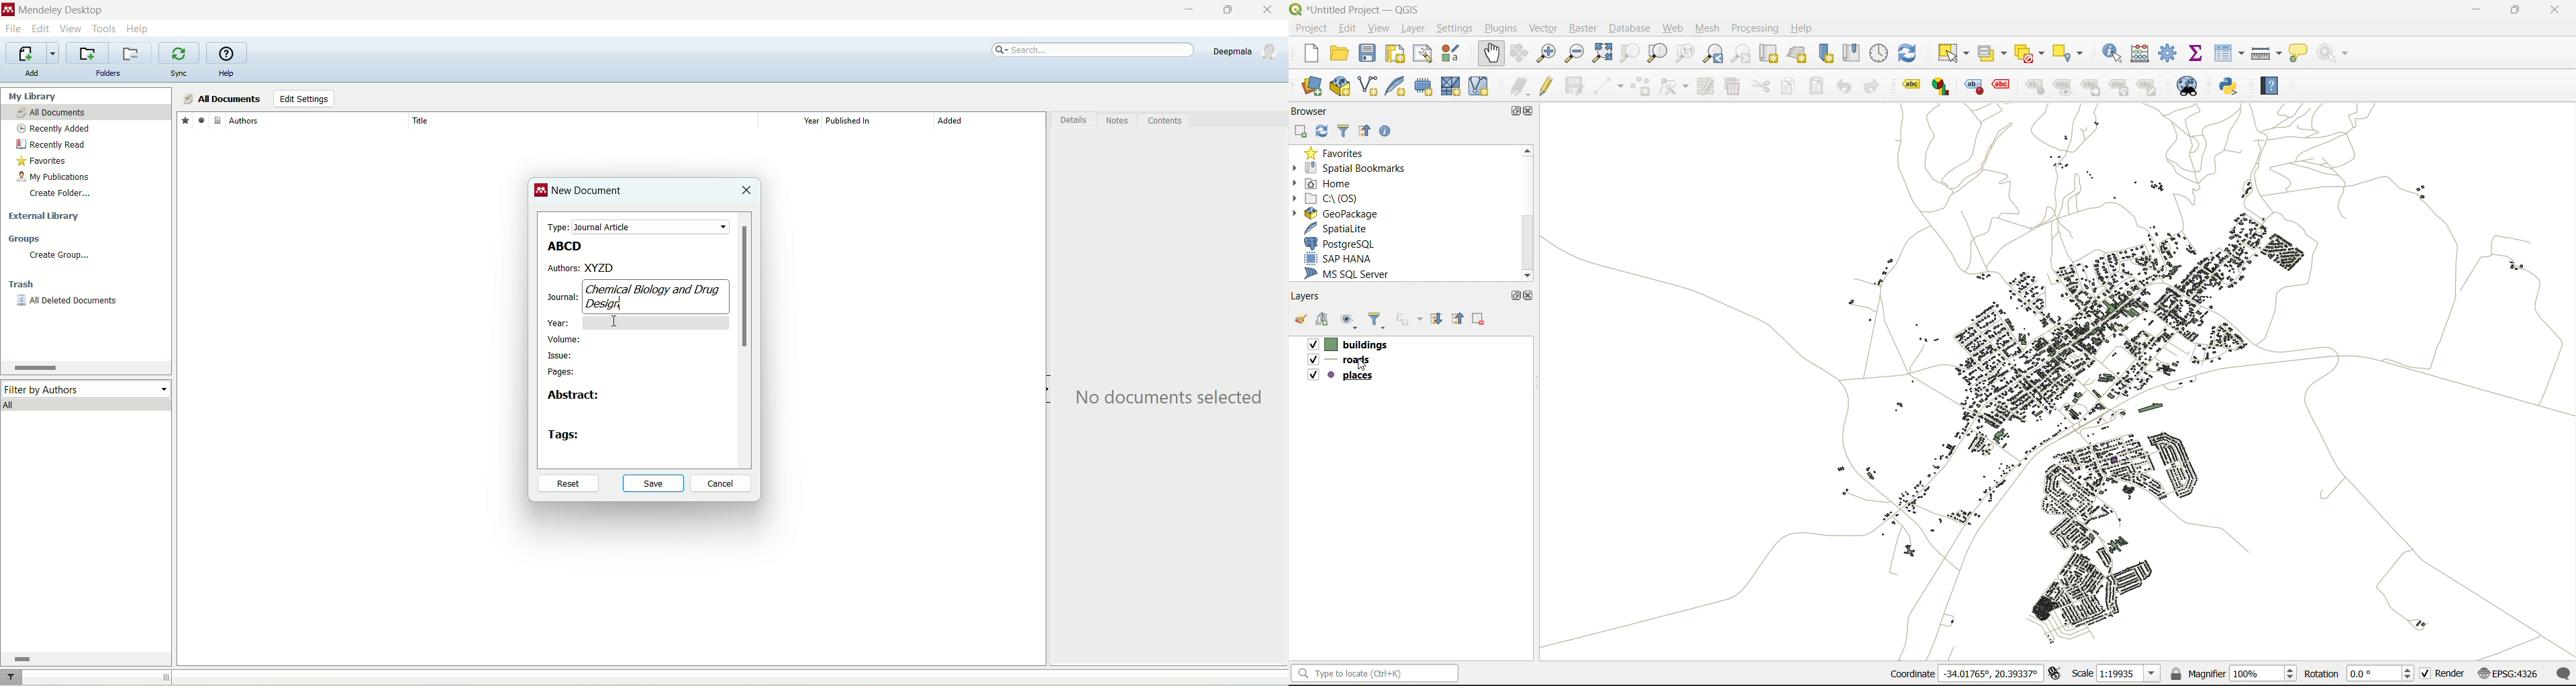 Image resolution: width=2576 pixels, height=700 pixels. I want to click on year, so click(560, 320).